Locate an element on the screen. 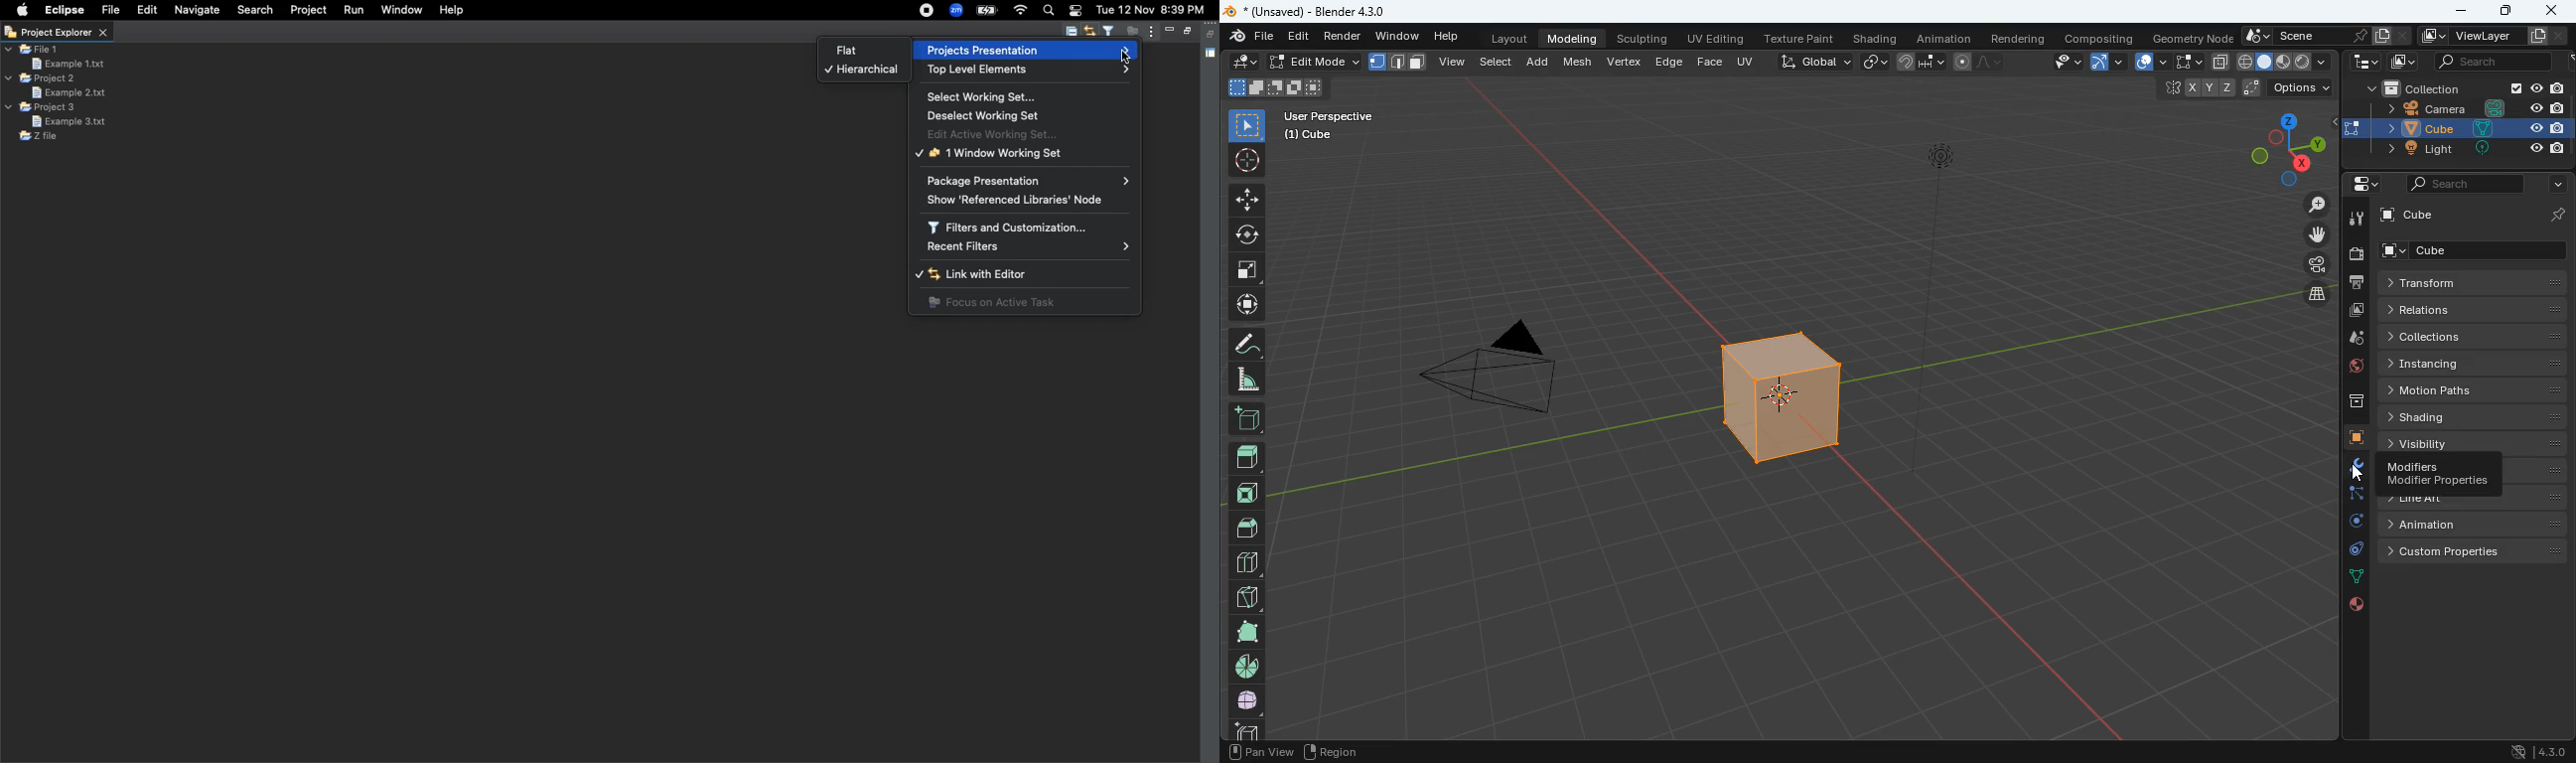  help is located at coordinates (1449, 33).